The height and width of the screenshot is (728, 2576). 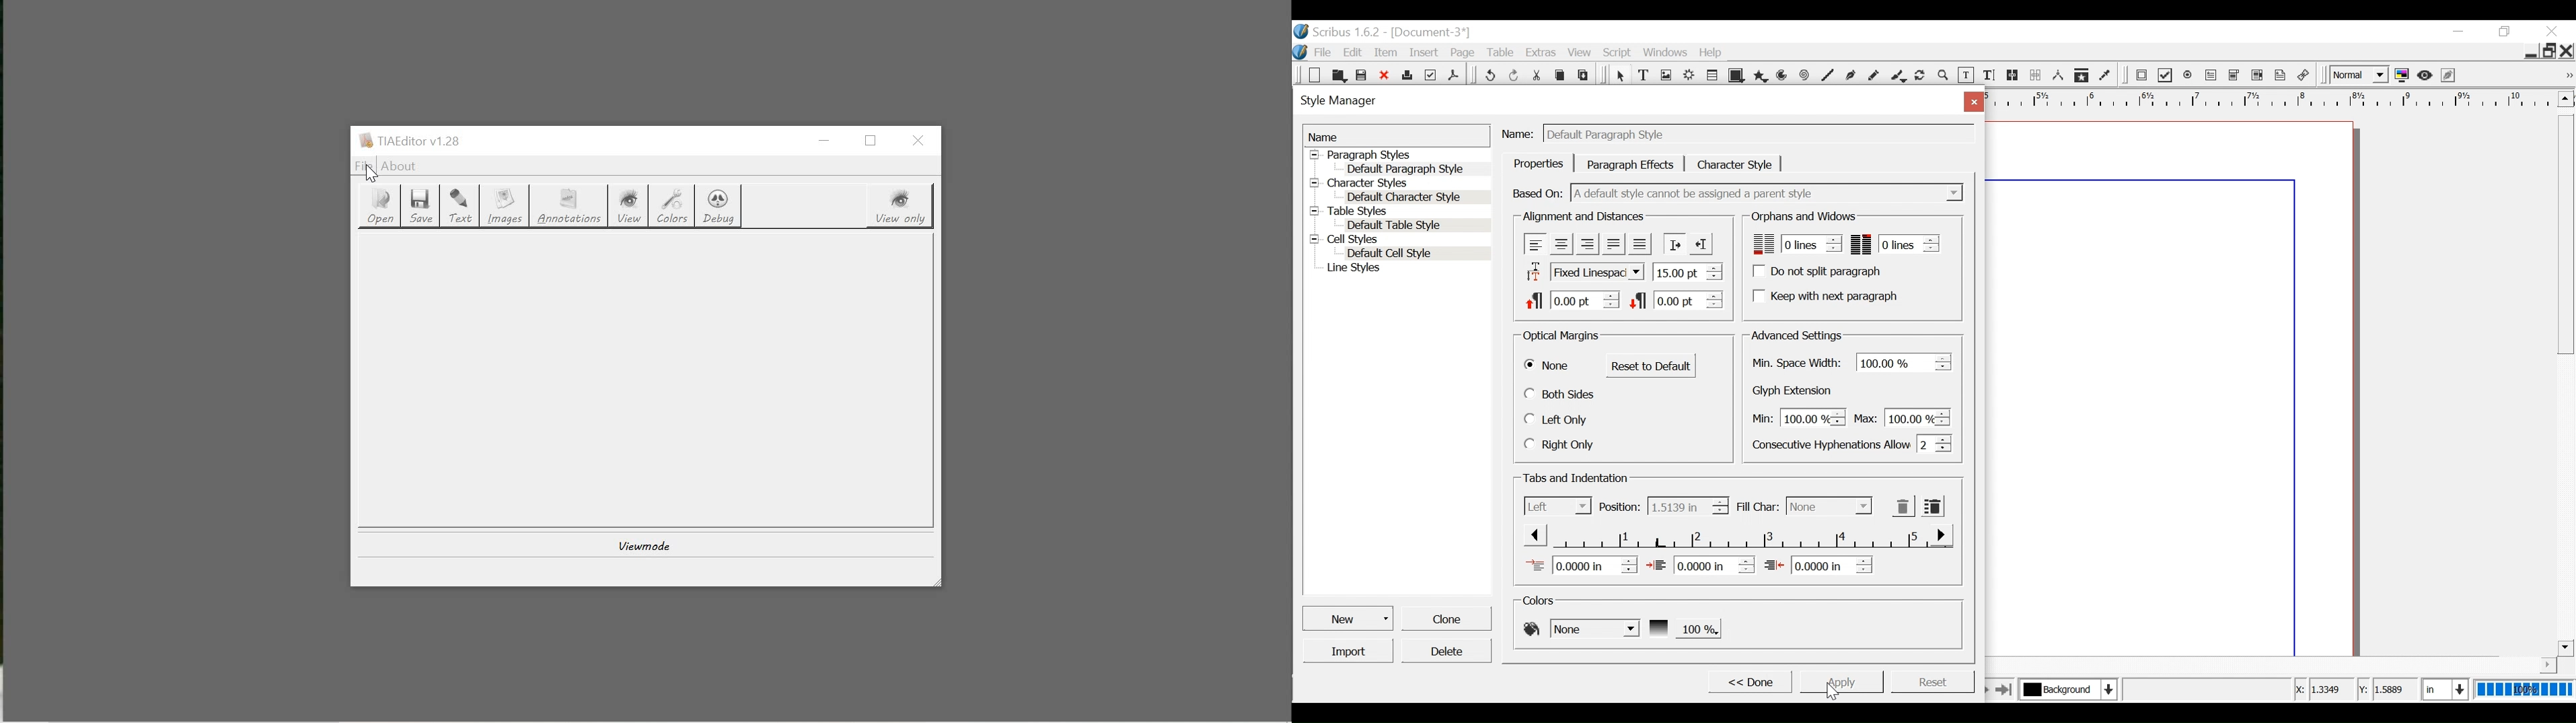 What do you see at coordinates (1562, 337) in the screenshot?
I see `Optical Margins` at bounding box center [1562, 337].